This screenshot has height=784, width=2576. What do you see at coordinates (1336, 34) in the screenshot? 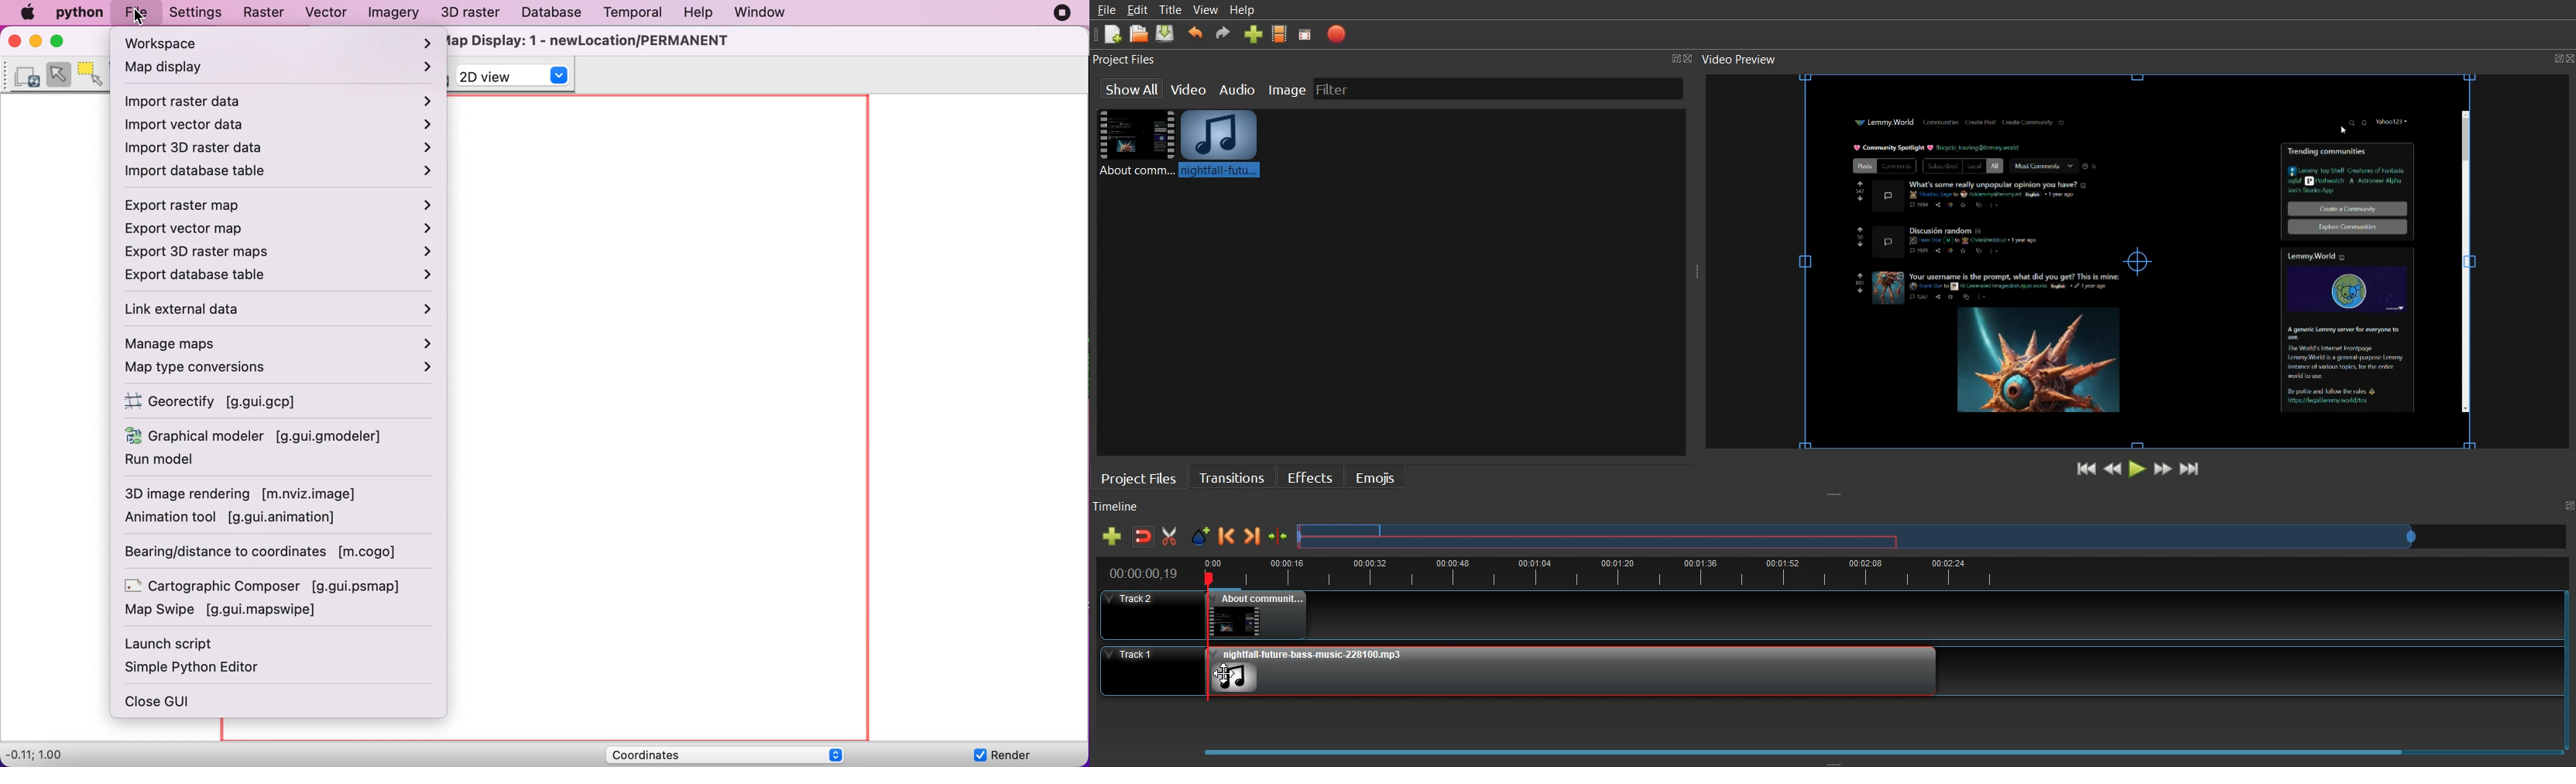
I see `Export Video` at bounding box center [1336, 34].